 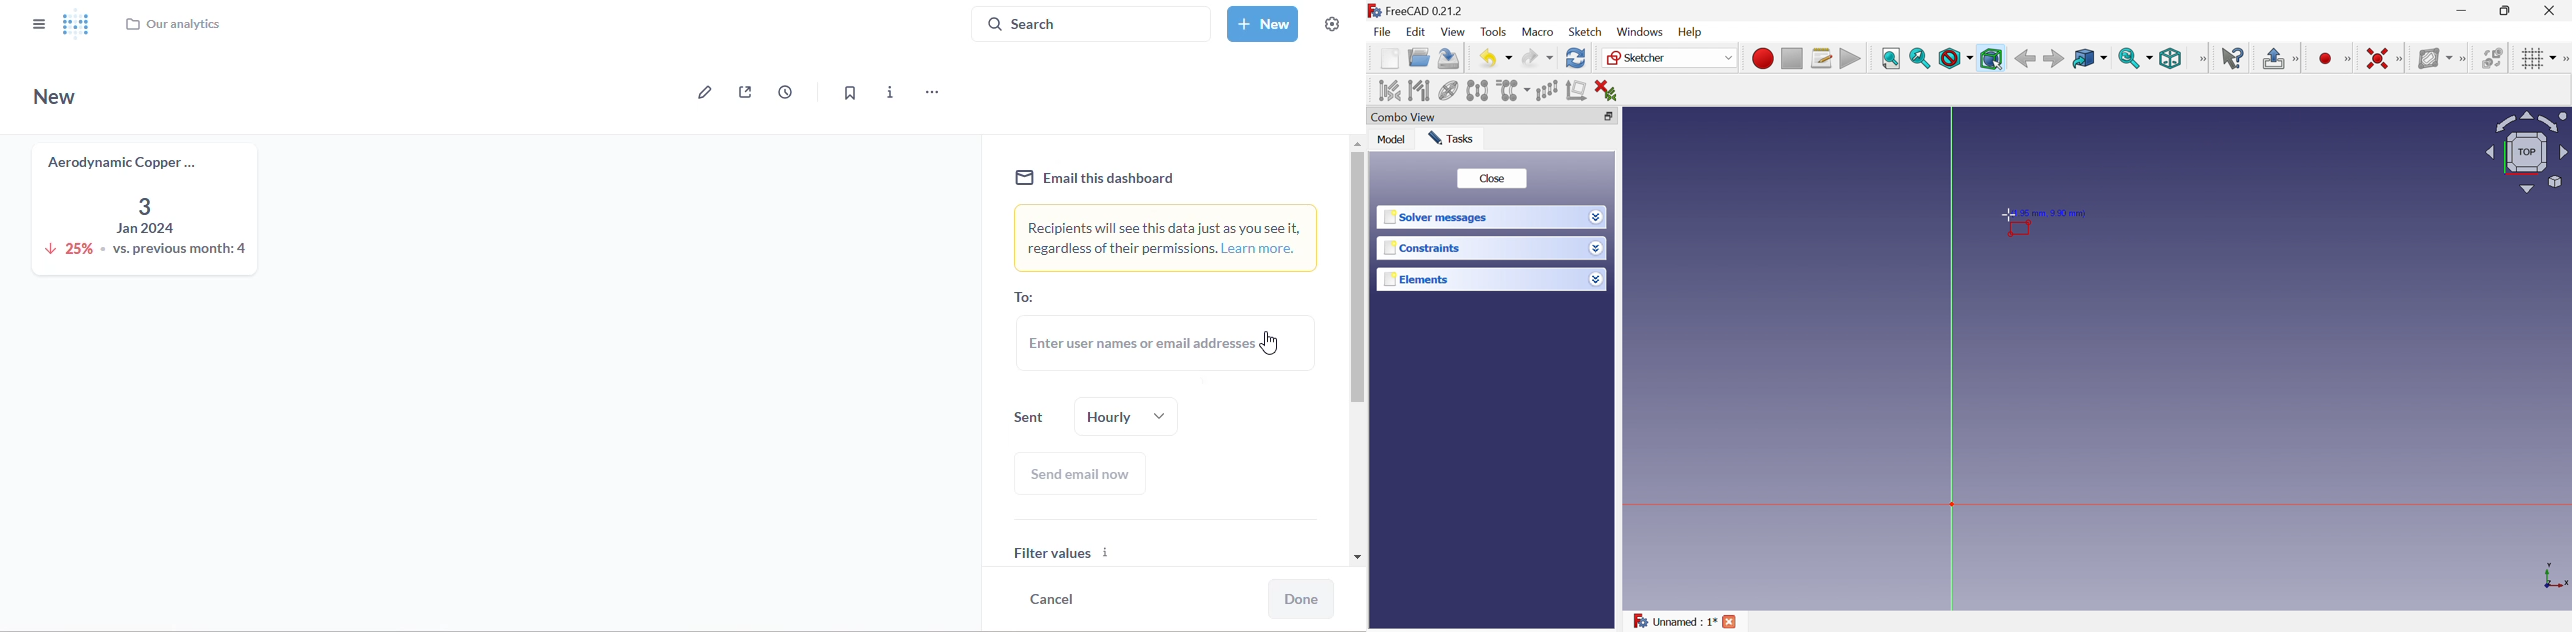 What do you see at coordinates (2326, 59) in the screenshot?
I see `Create circle` at bounding box center [2326, 59].